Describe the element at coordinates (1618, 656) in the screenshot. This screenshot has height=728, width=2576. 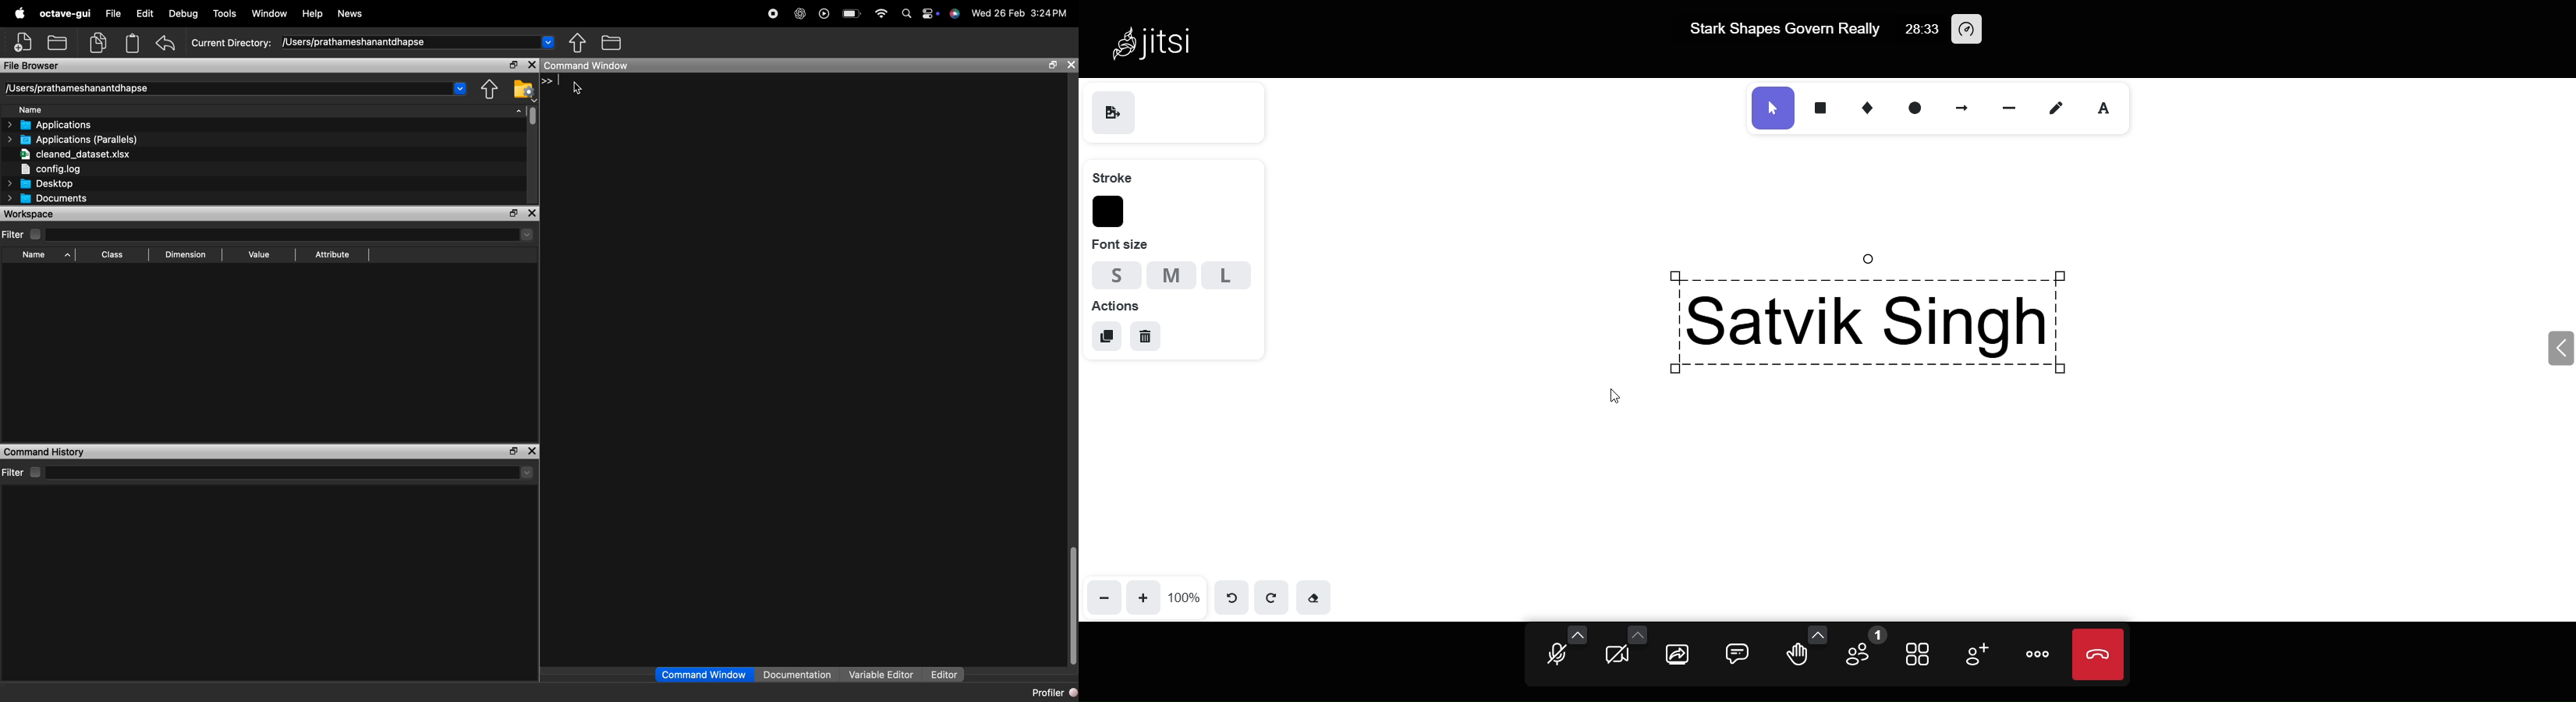
I see `camera` at that location.